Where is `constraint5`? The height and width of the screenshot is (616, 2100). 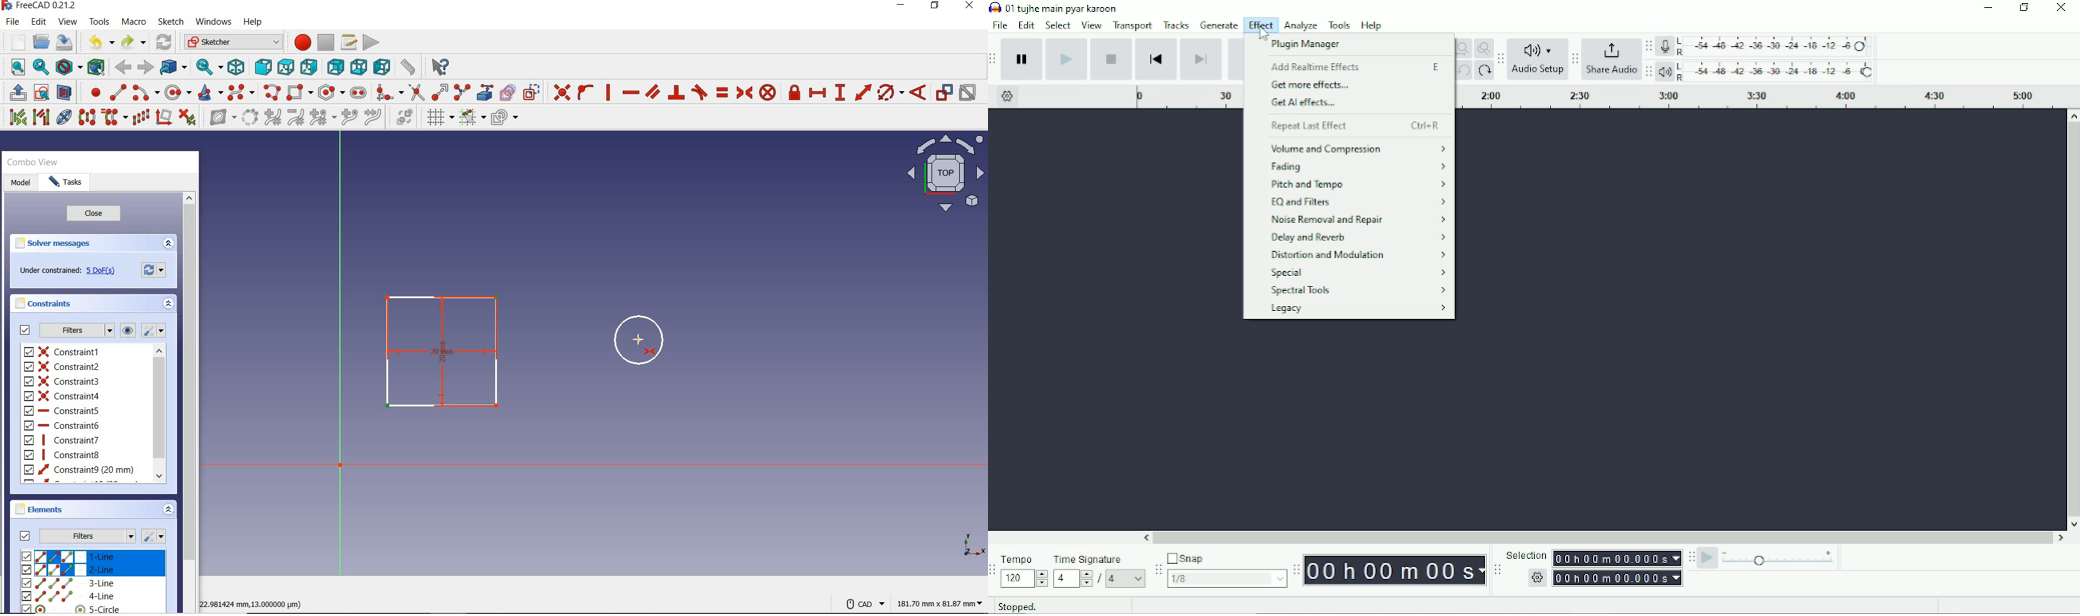 constraint5 is located at coordinates (62, 411).